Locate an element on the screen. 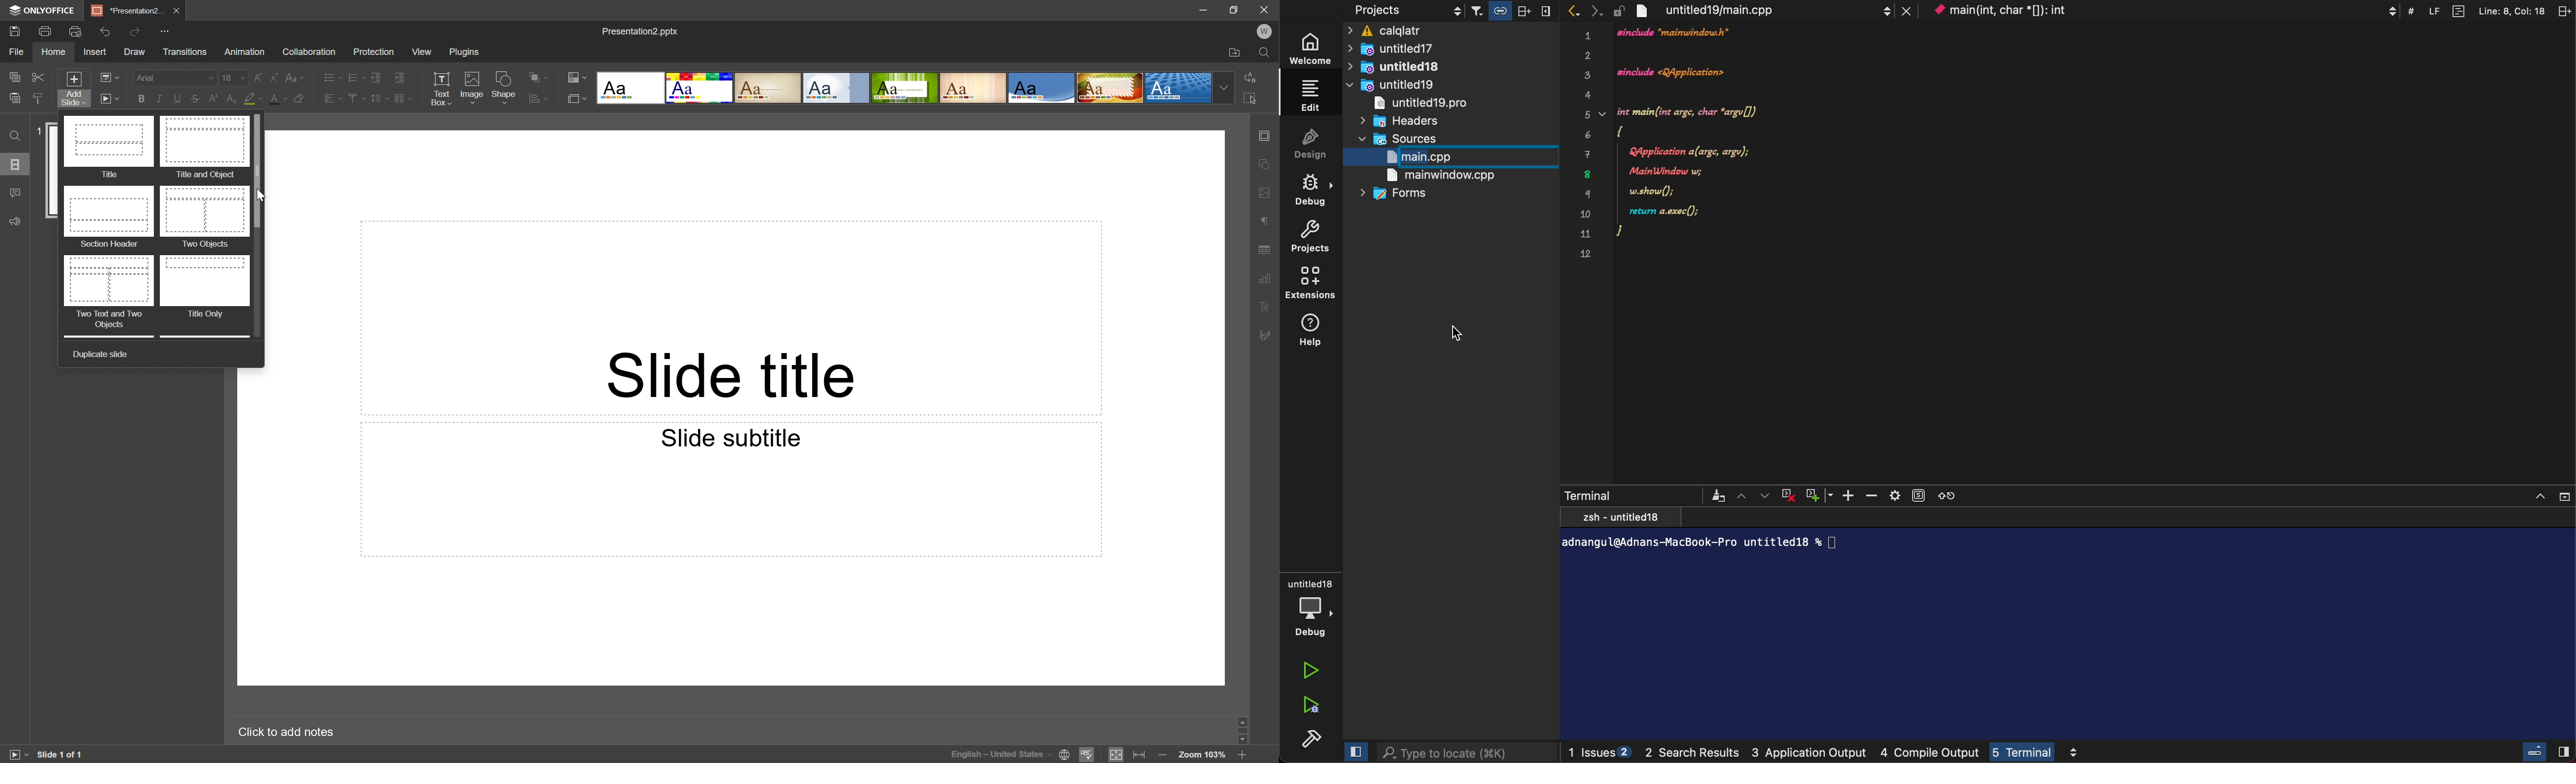 This screenshot has height=784, width=2576. Animation is located at coordinates (242, 52).